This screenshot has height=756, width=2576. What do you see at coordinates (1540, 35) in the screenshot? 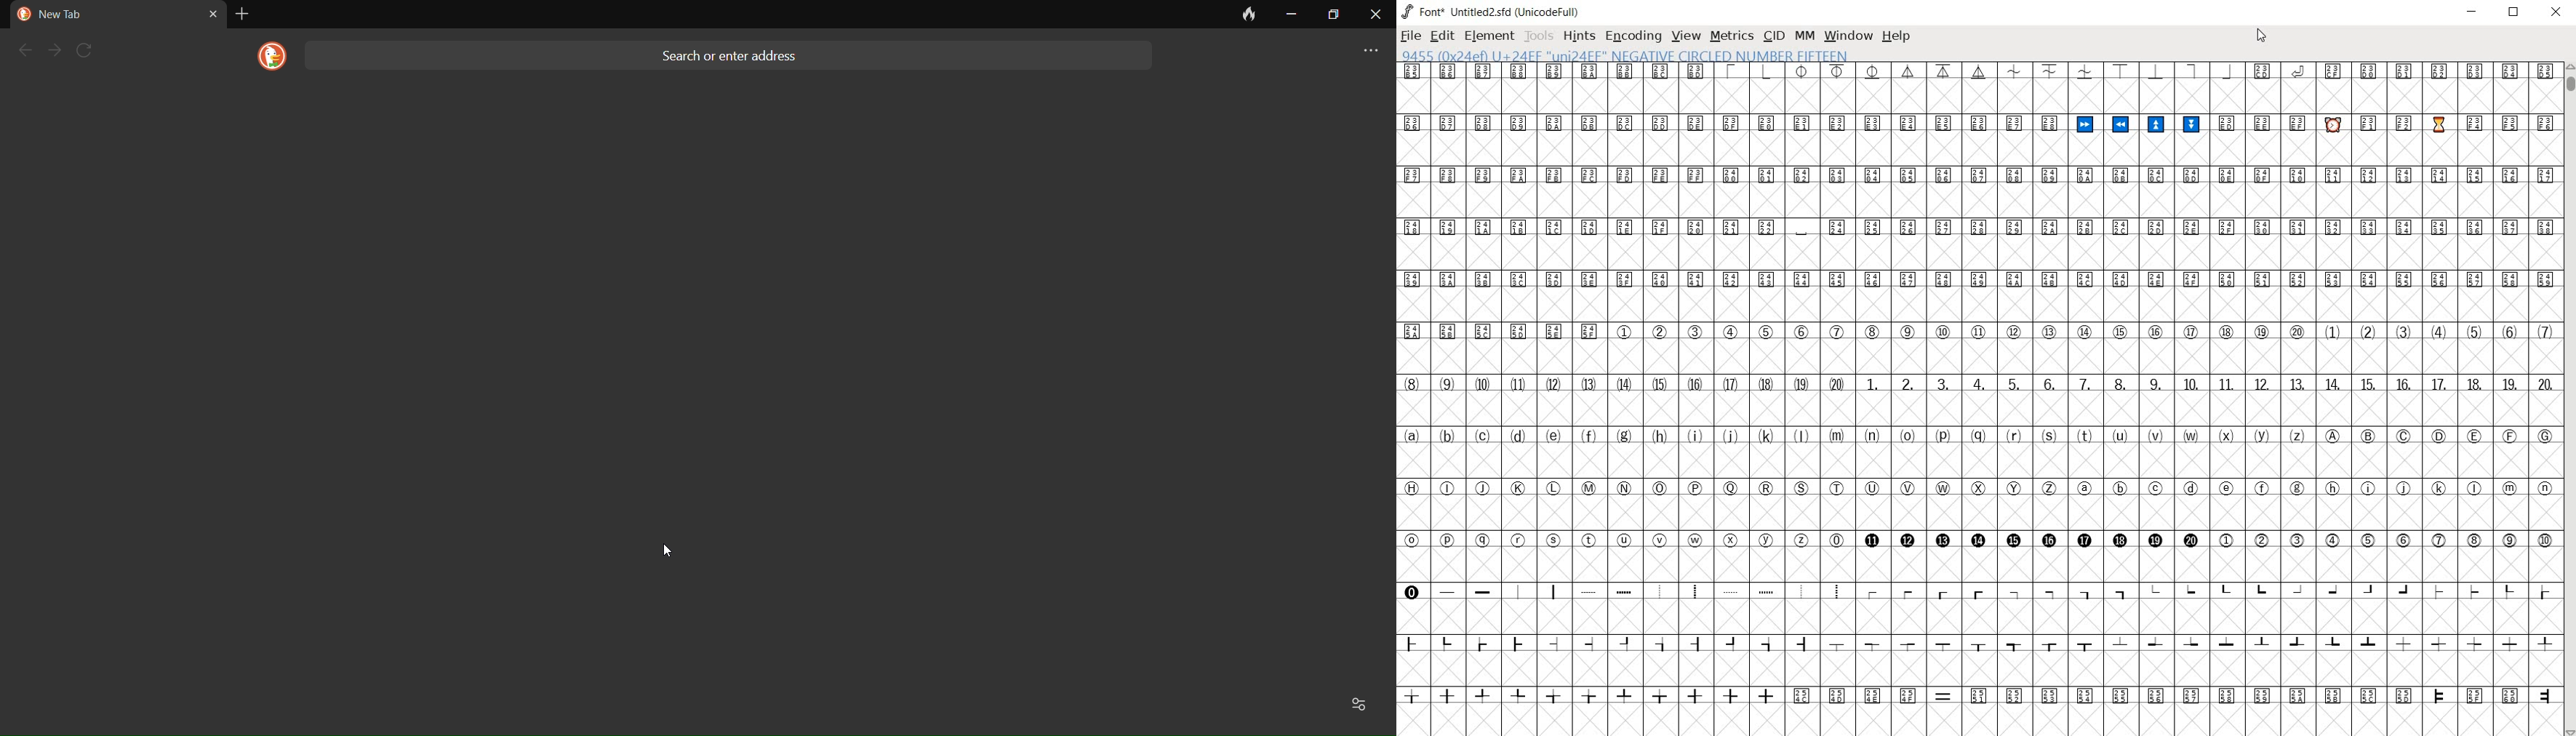
I see `TOOLS` at bounding box center [1540, 35].